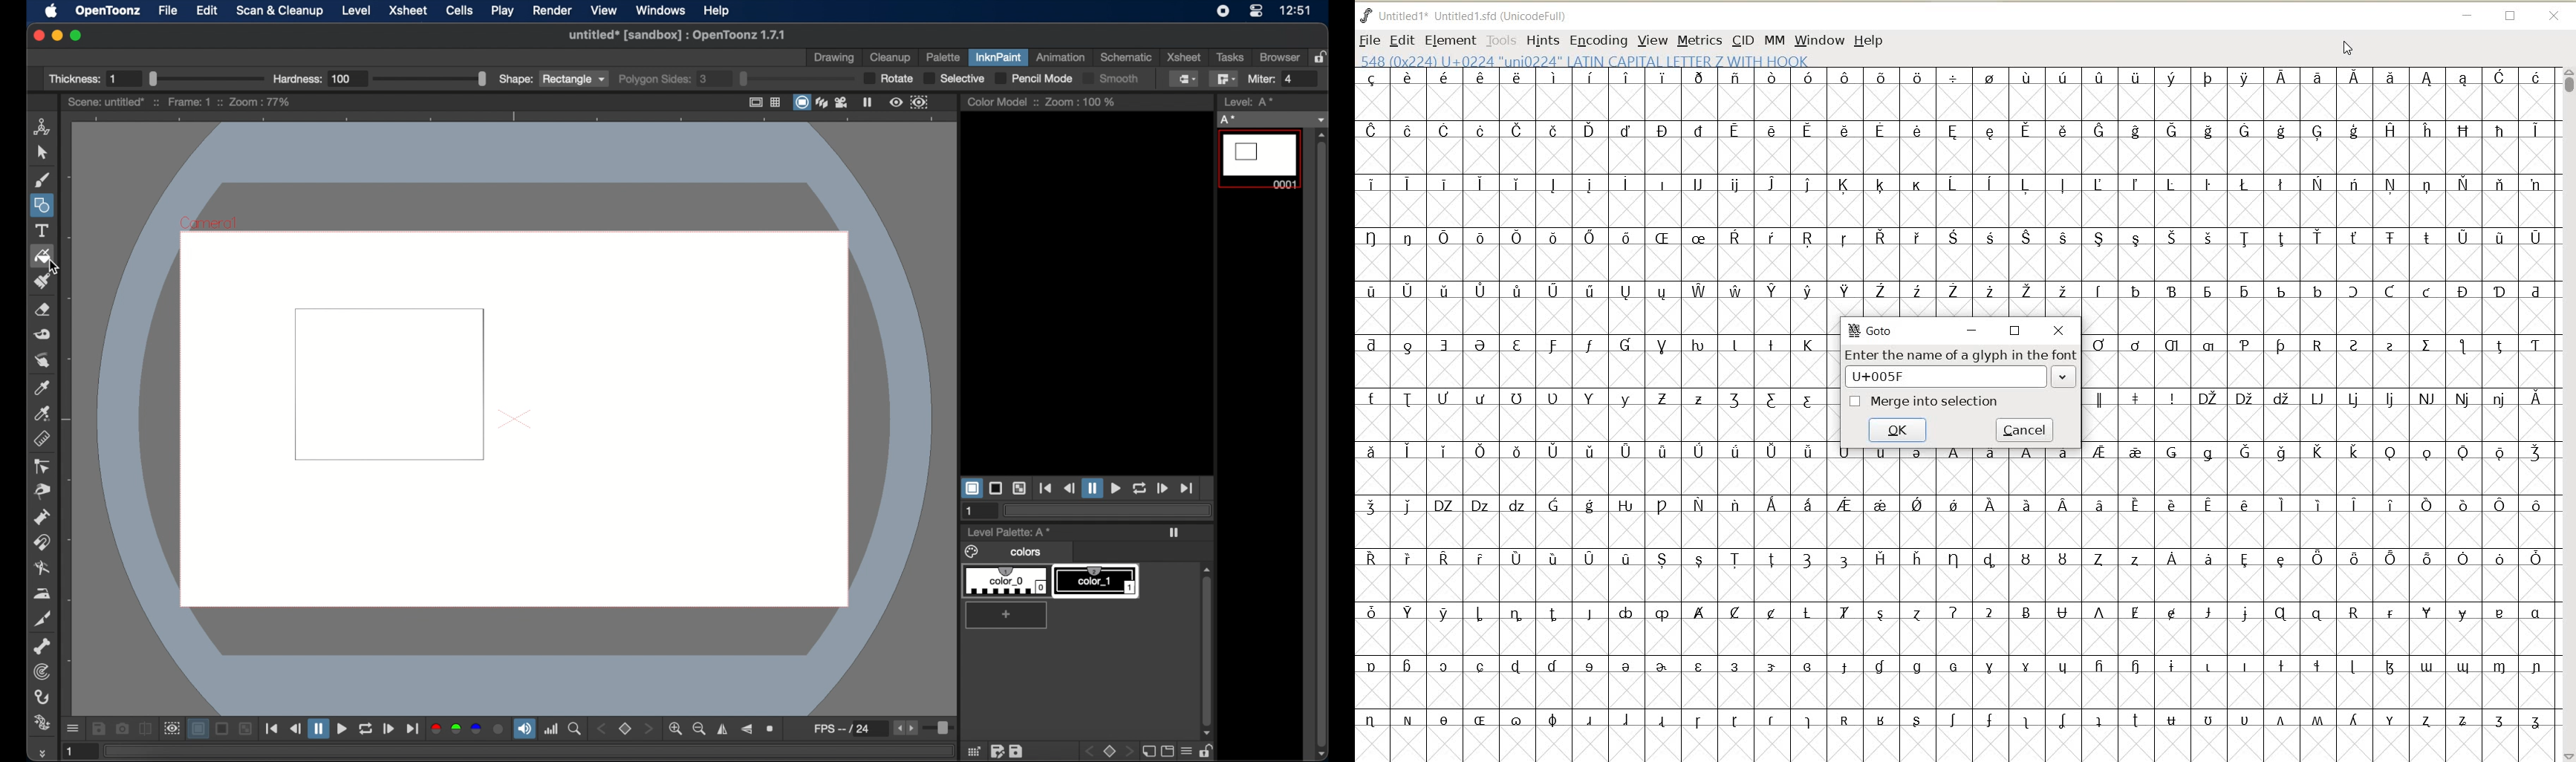  What do you see at coordinates (1206, 641) in the screenshot?
I see `scroll box` at bounding box center [1206, 641].